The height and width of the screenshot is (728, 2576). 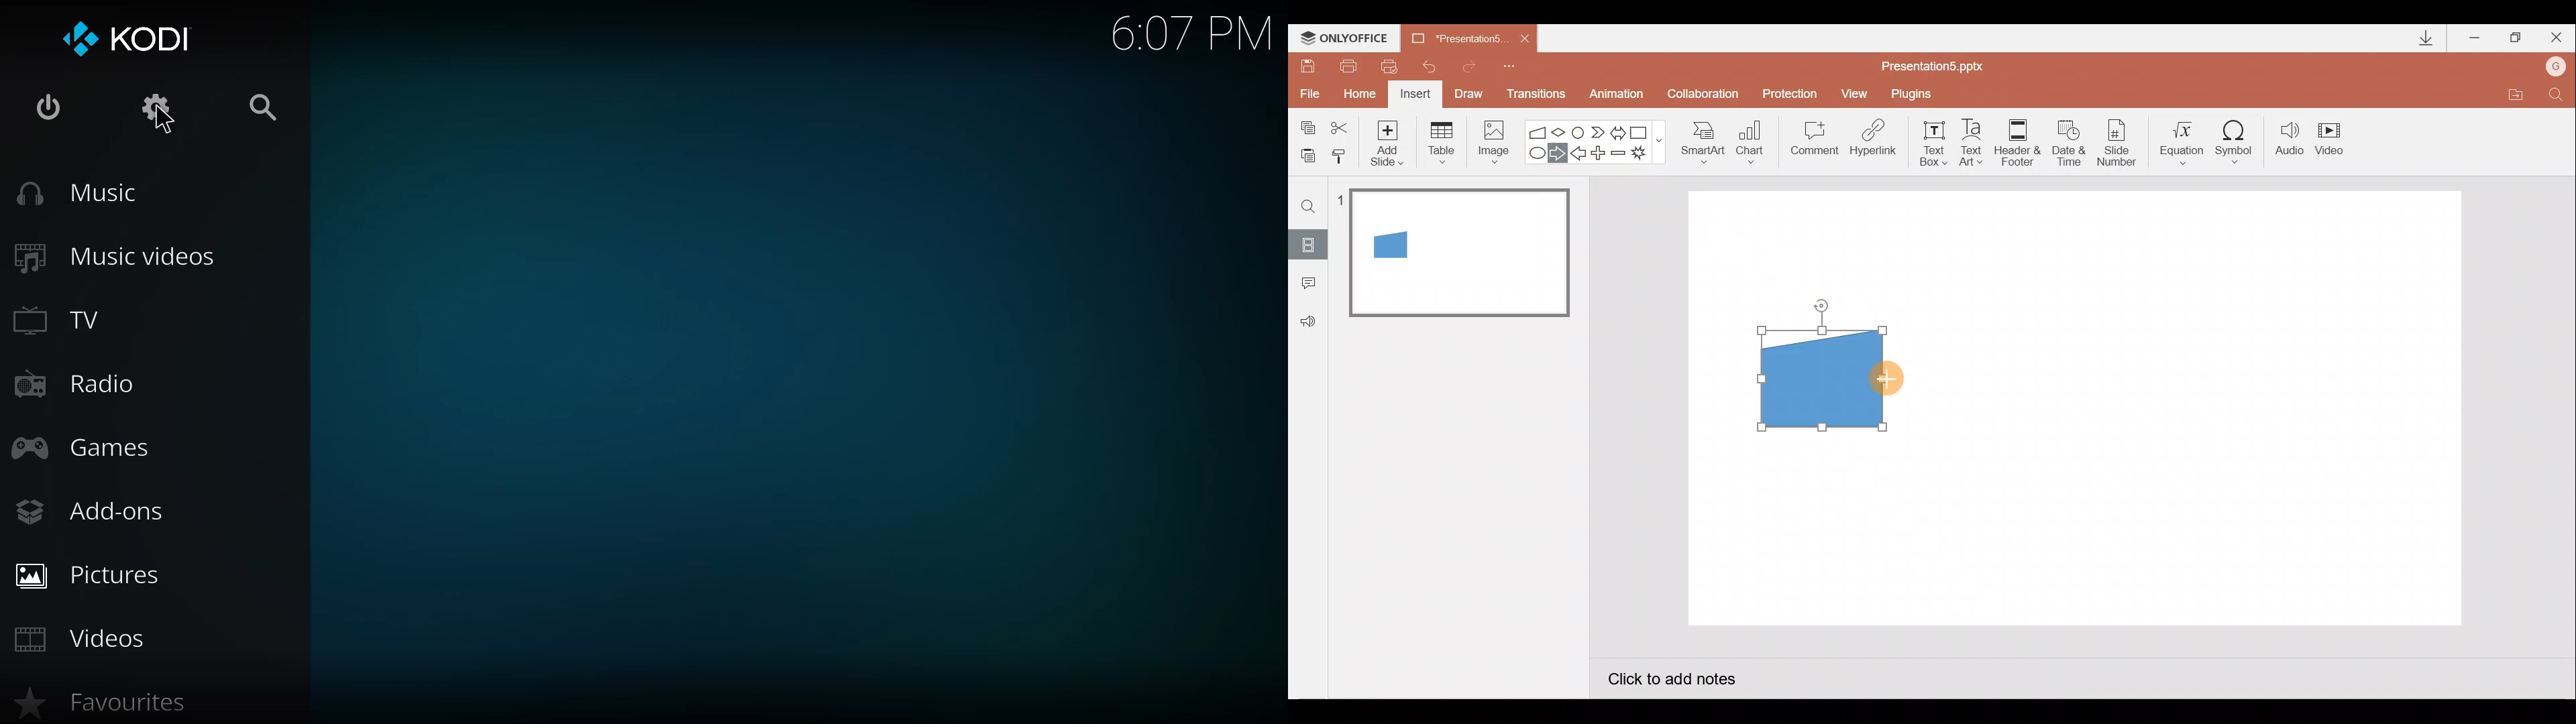 What do you see at coordinates (1579, 131) in the screenshot?
I see `Flowchart-connector` at bounding box center [1579, 131].